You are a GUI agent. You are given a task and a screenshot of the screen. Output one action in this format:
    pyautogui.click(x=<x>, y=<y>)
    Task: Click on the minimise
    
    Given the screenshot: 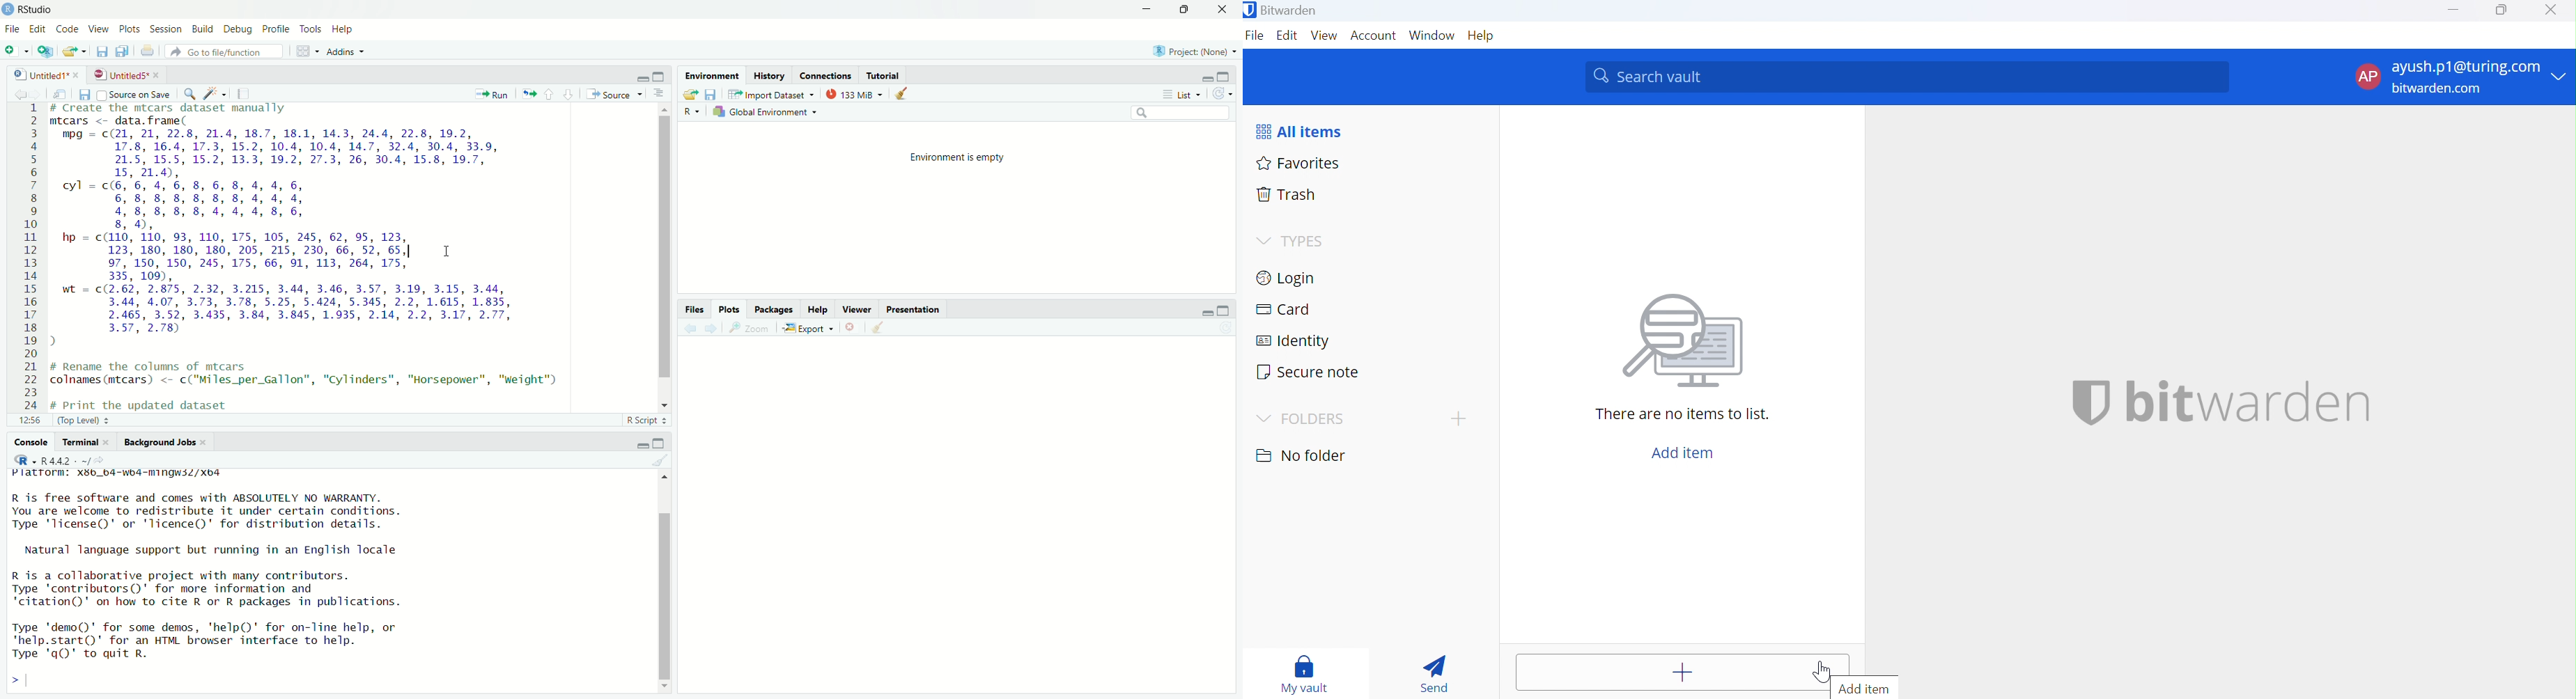 What is the action you would take?
    pyautogui.click(x=1199, y=313)
    